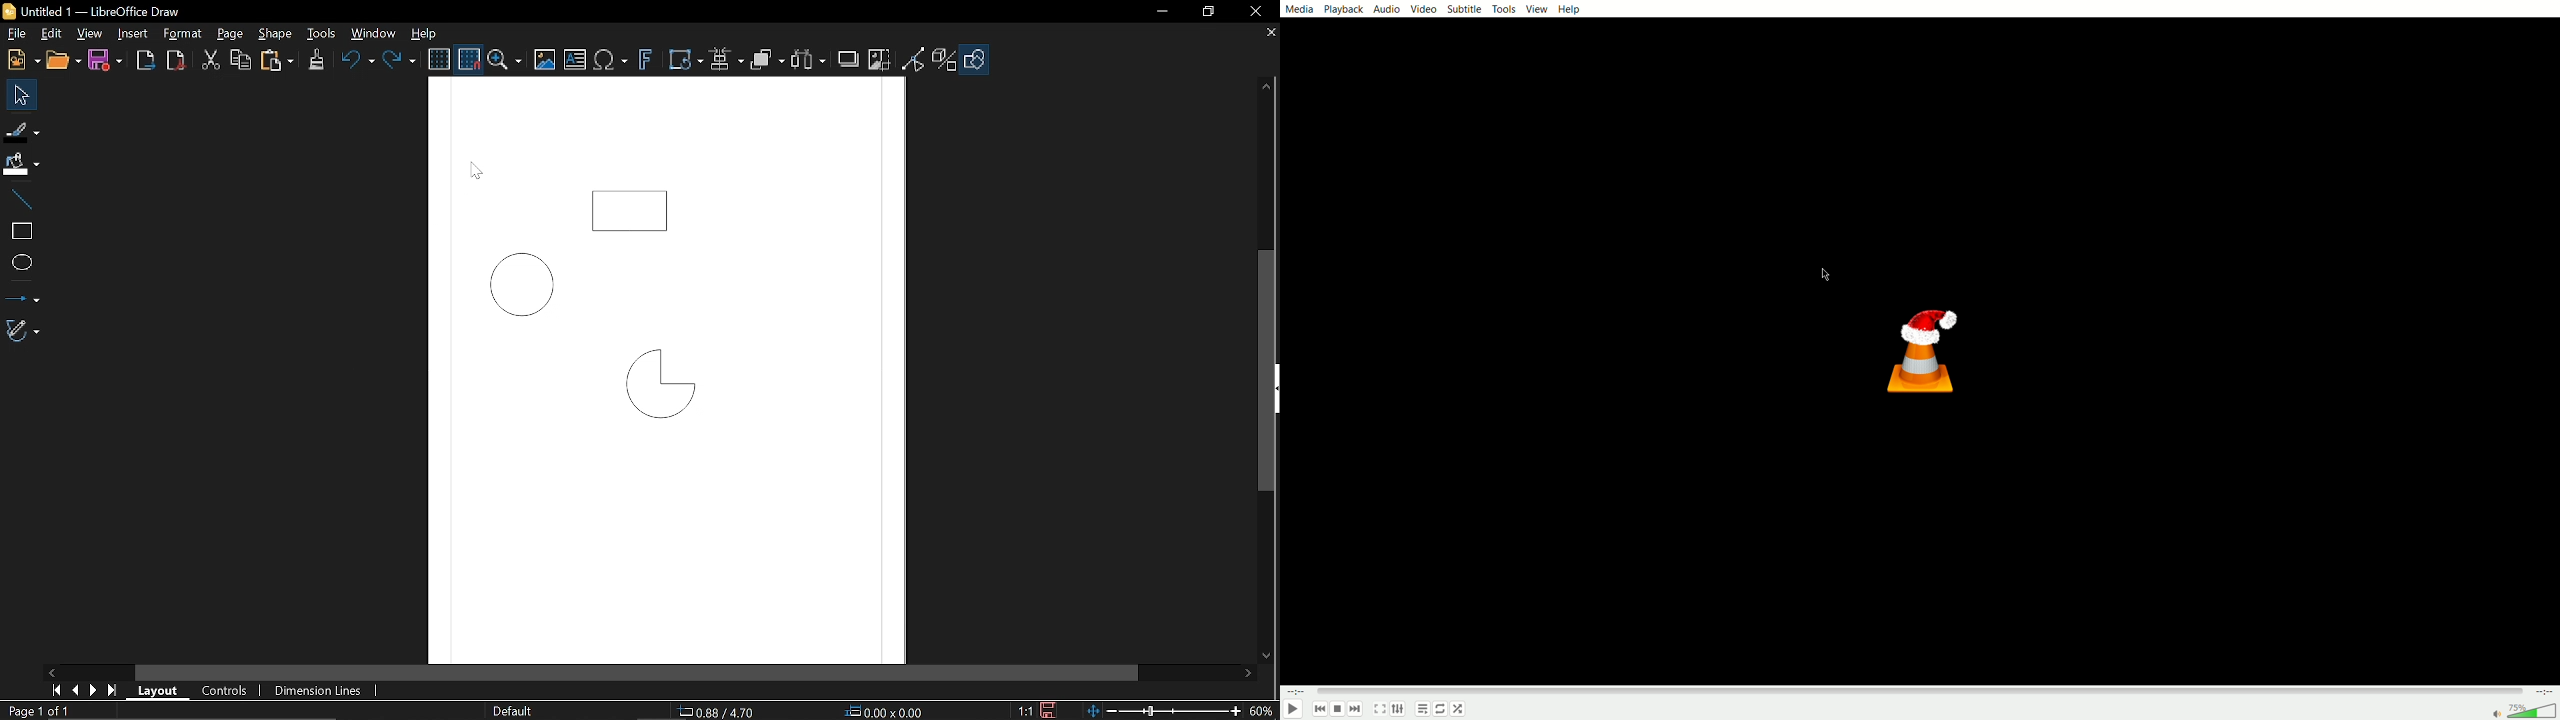 The width and height of the screenshot is (2576, 728). What do you see at coordinates (1569, 9) in the screenshot?
I see `help` at bounding box center [1569, 9].